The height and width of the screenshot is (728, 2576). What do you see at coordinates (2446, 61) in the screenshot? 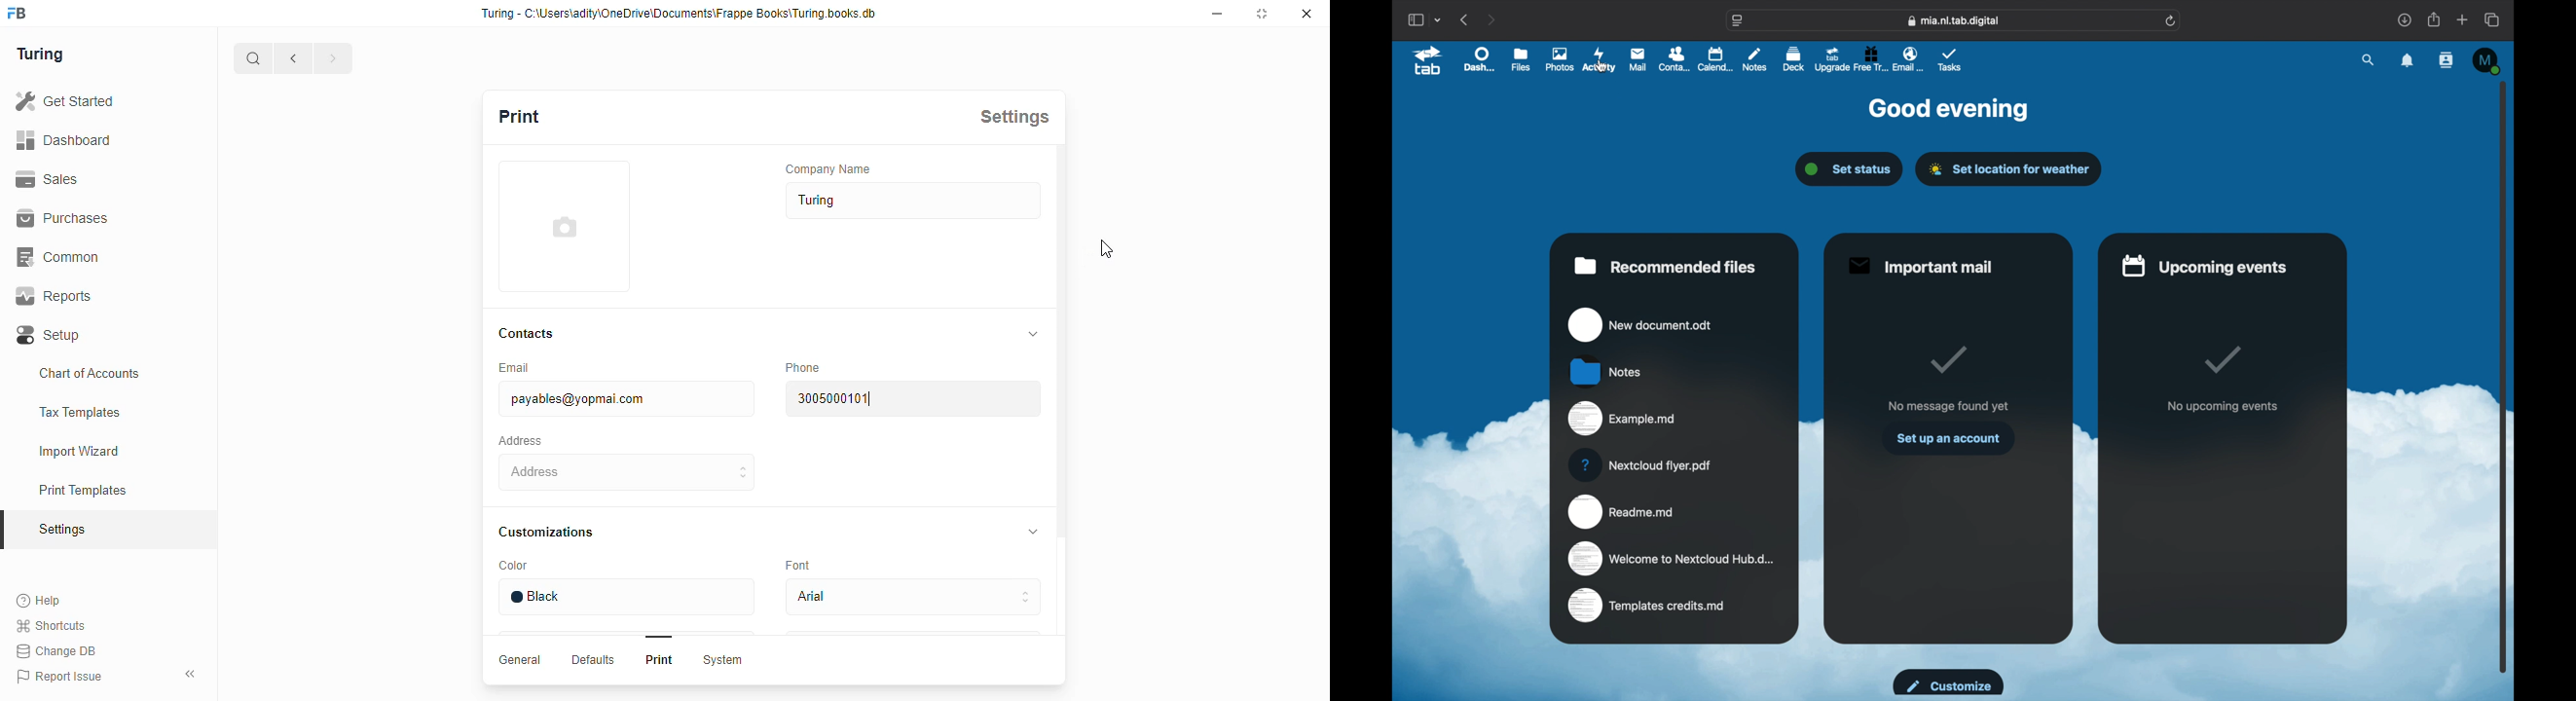
I see `contacts` at bounding box center [2446, 61].